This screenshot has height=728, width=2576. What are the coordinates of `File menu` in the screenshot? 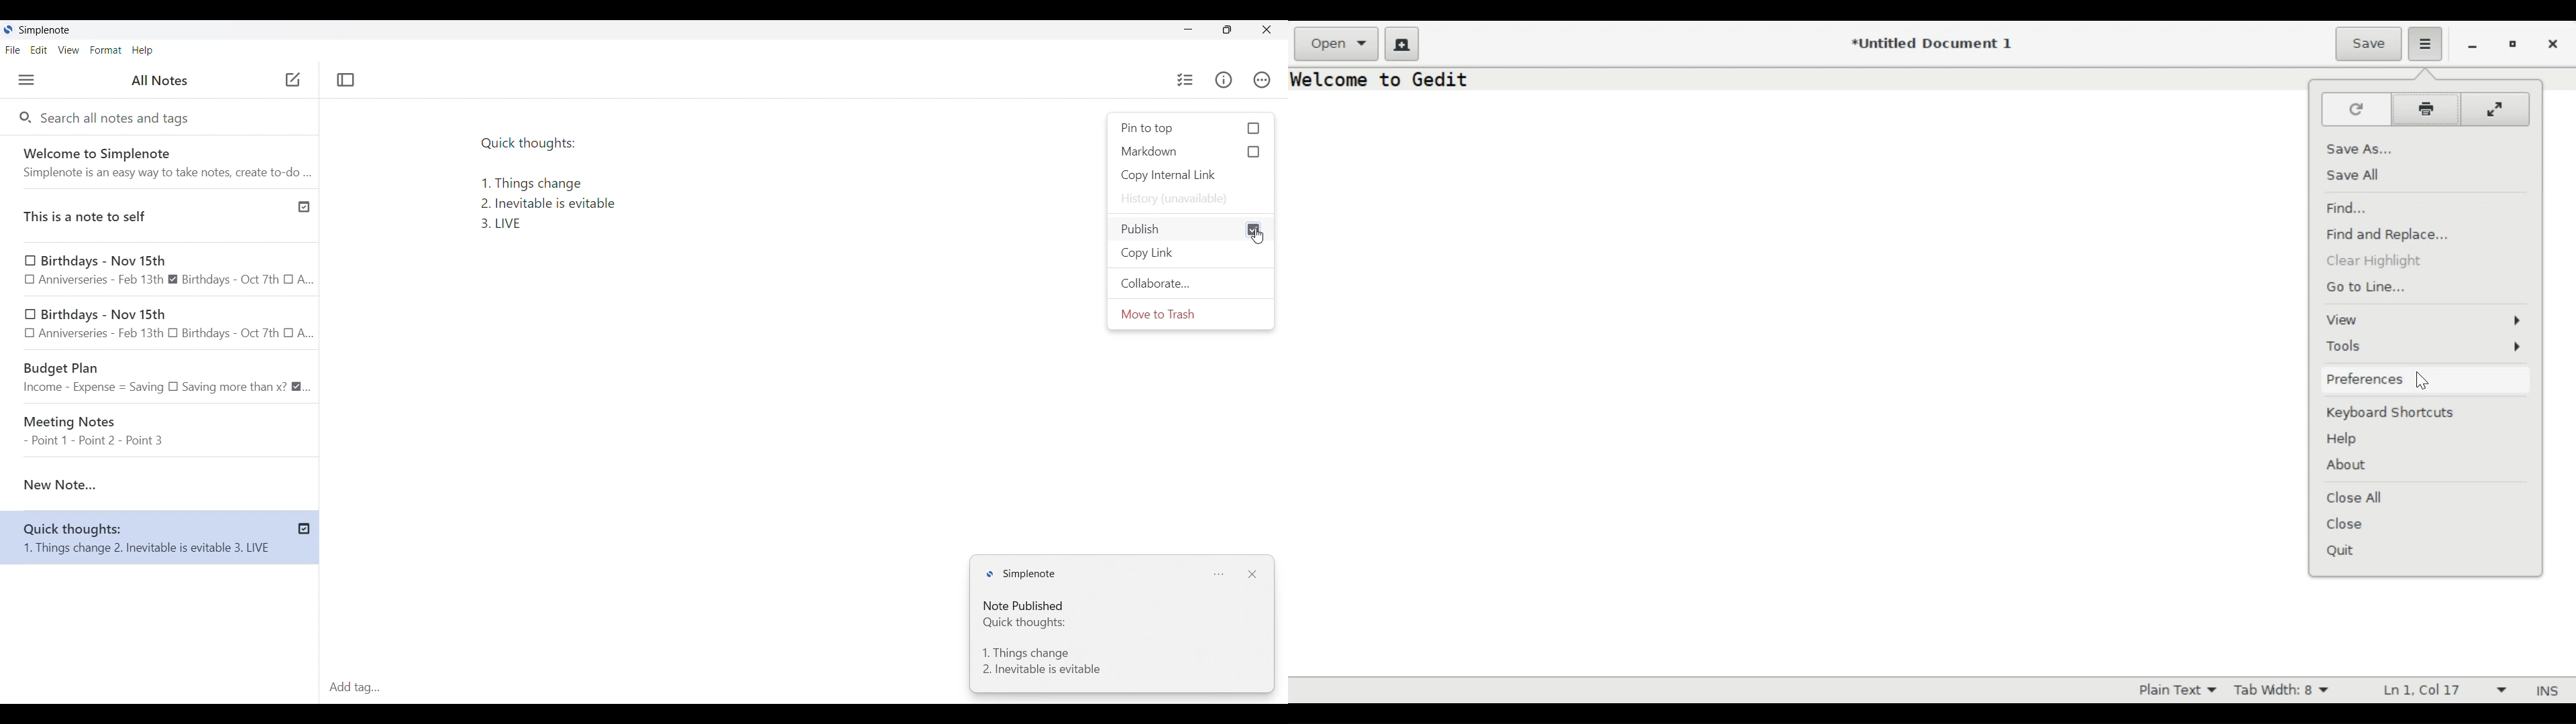 It's located at (13, 50).